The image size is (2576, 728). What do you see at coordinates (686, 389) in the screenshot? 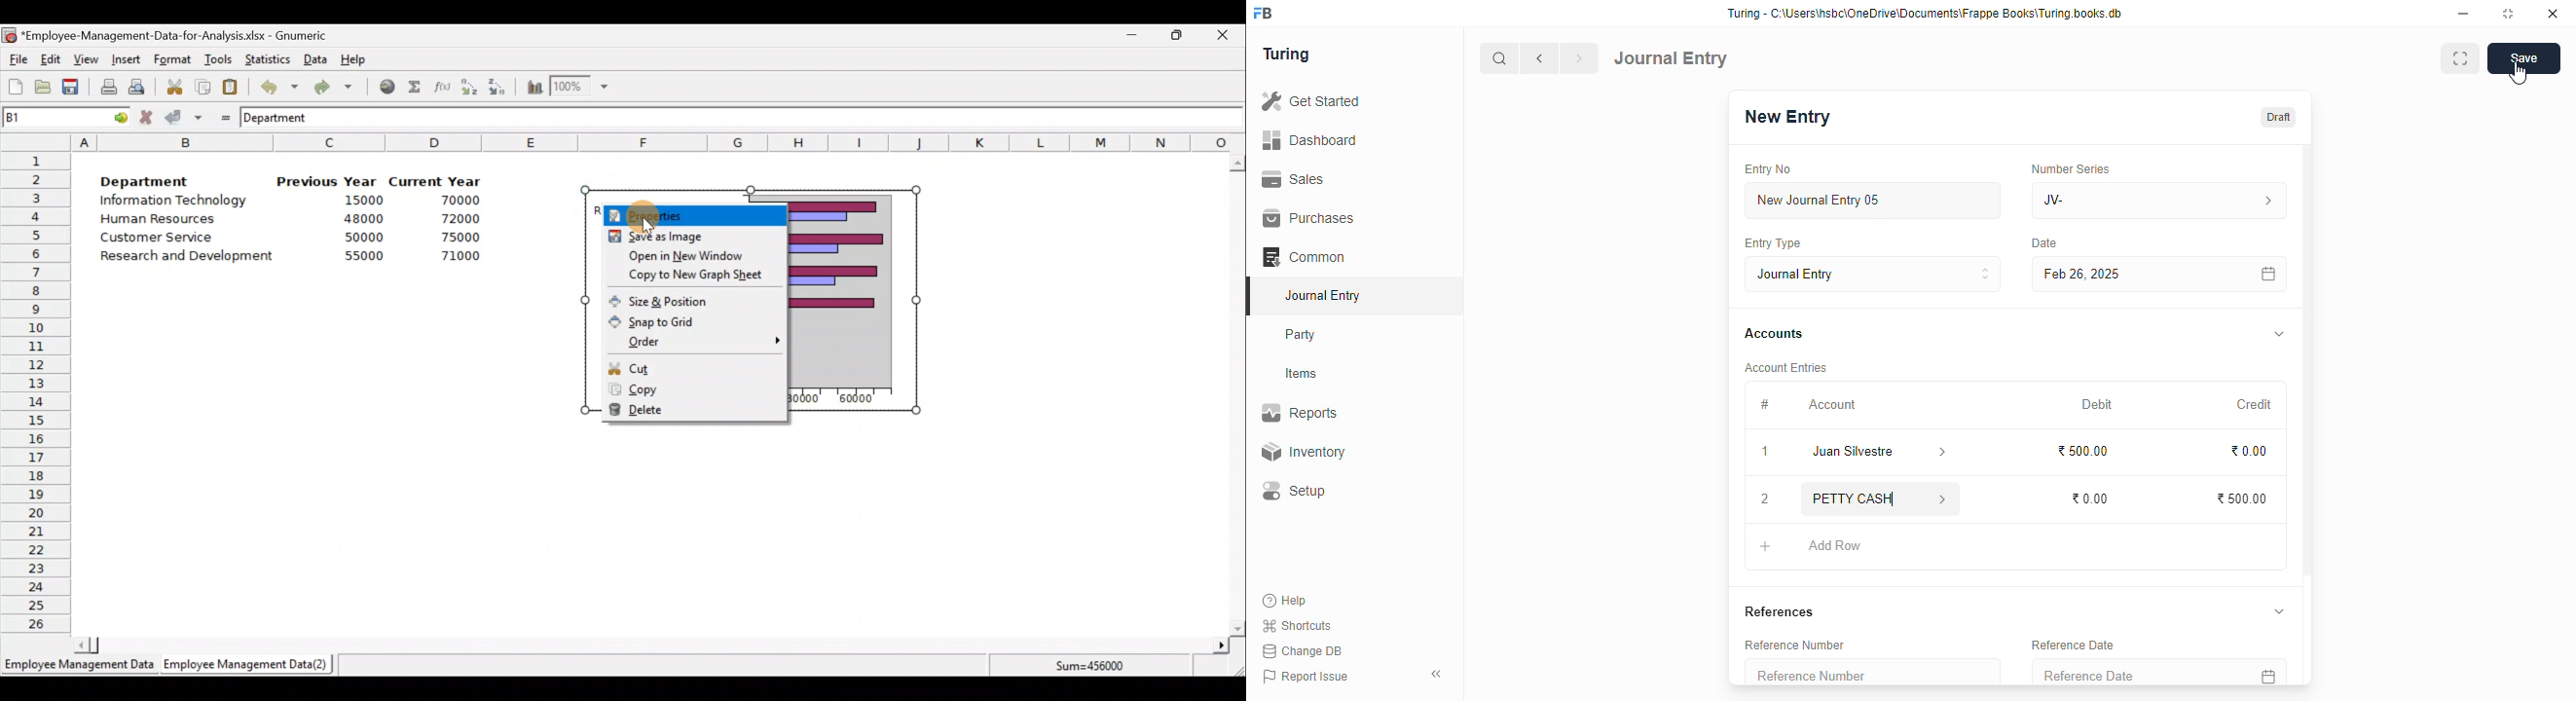
I see `Copy` at bounding box center [686, 389].